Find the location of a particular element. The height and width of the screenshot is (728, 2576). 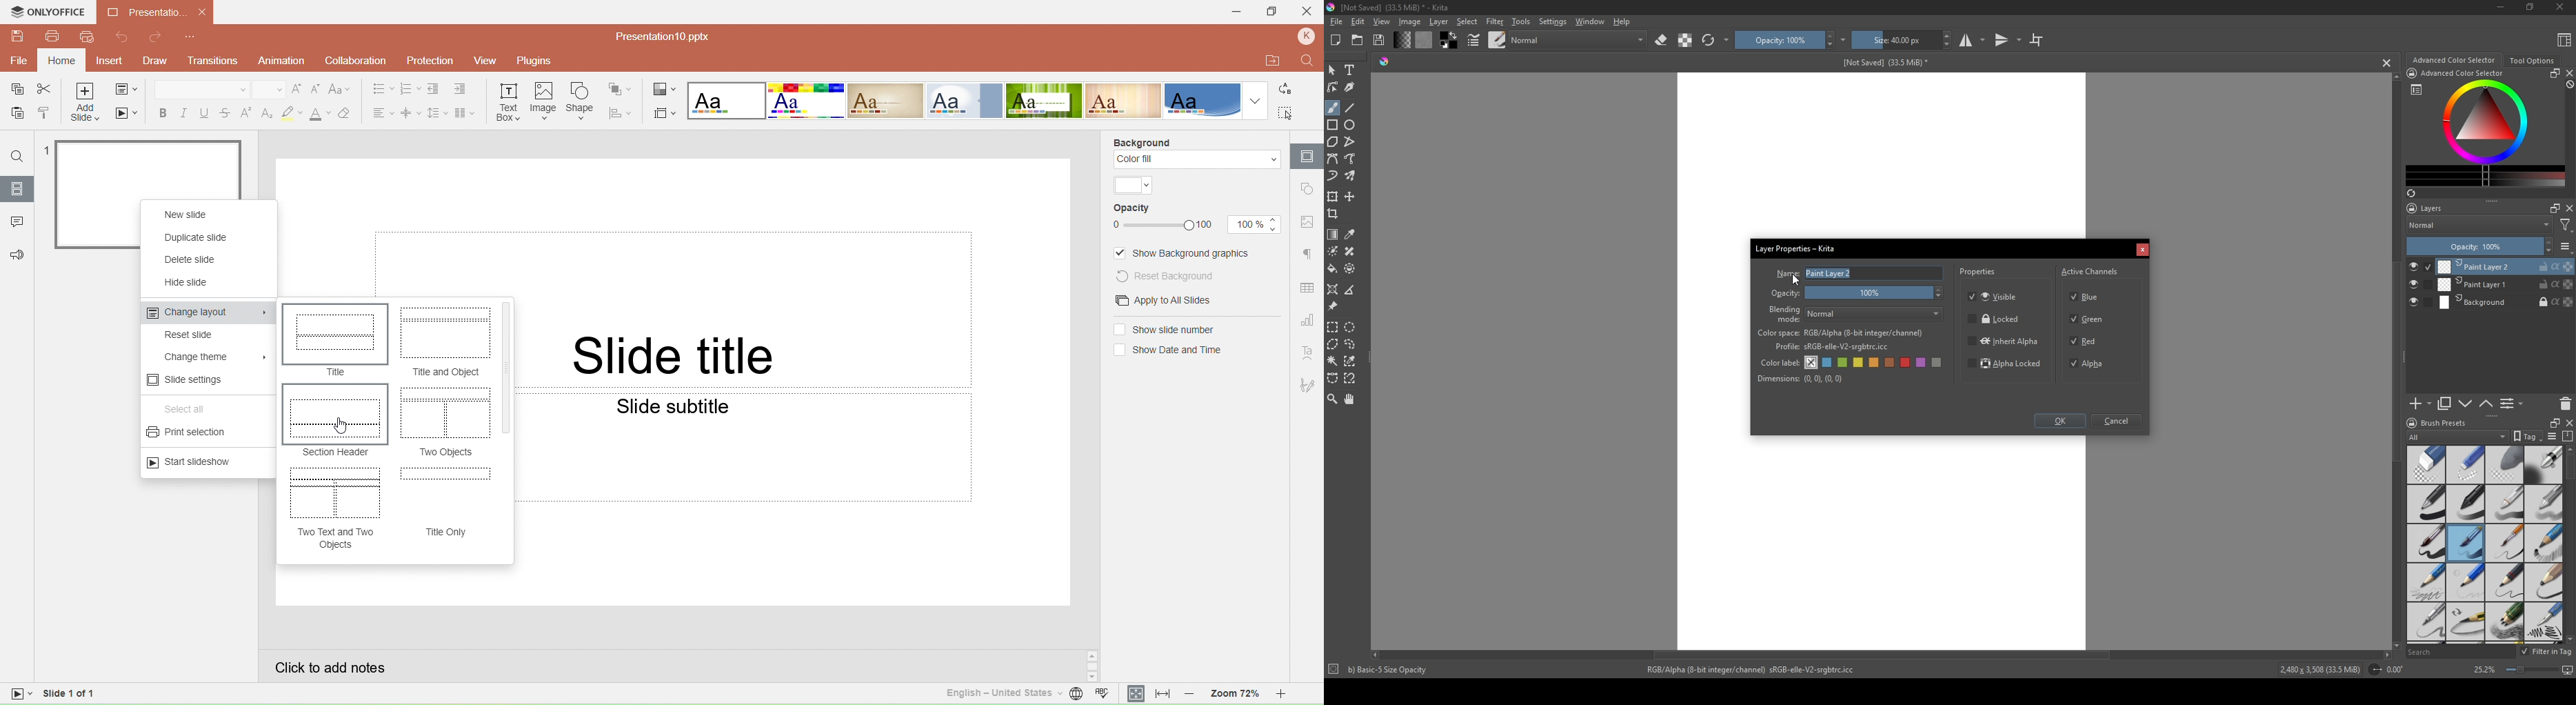

Customize quick access toolbar is located at coordinates (191, 37).